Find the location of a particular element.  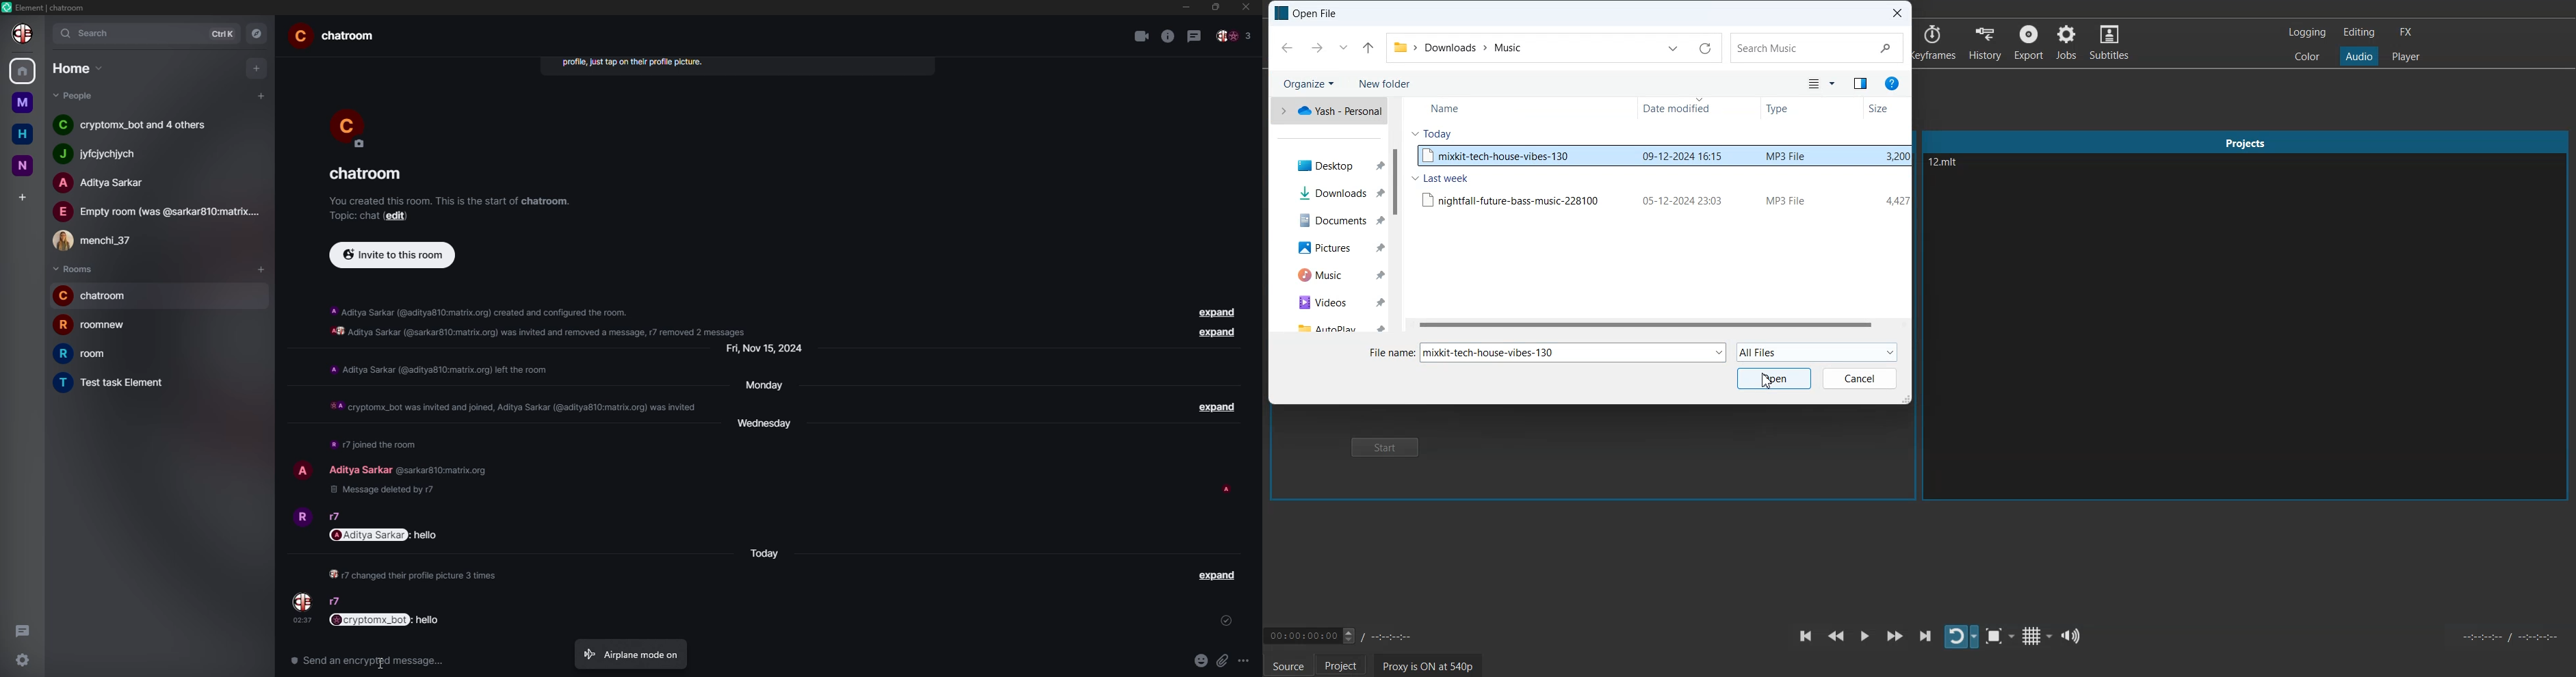

search is located at coordinates (95, 33).